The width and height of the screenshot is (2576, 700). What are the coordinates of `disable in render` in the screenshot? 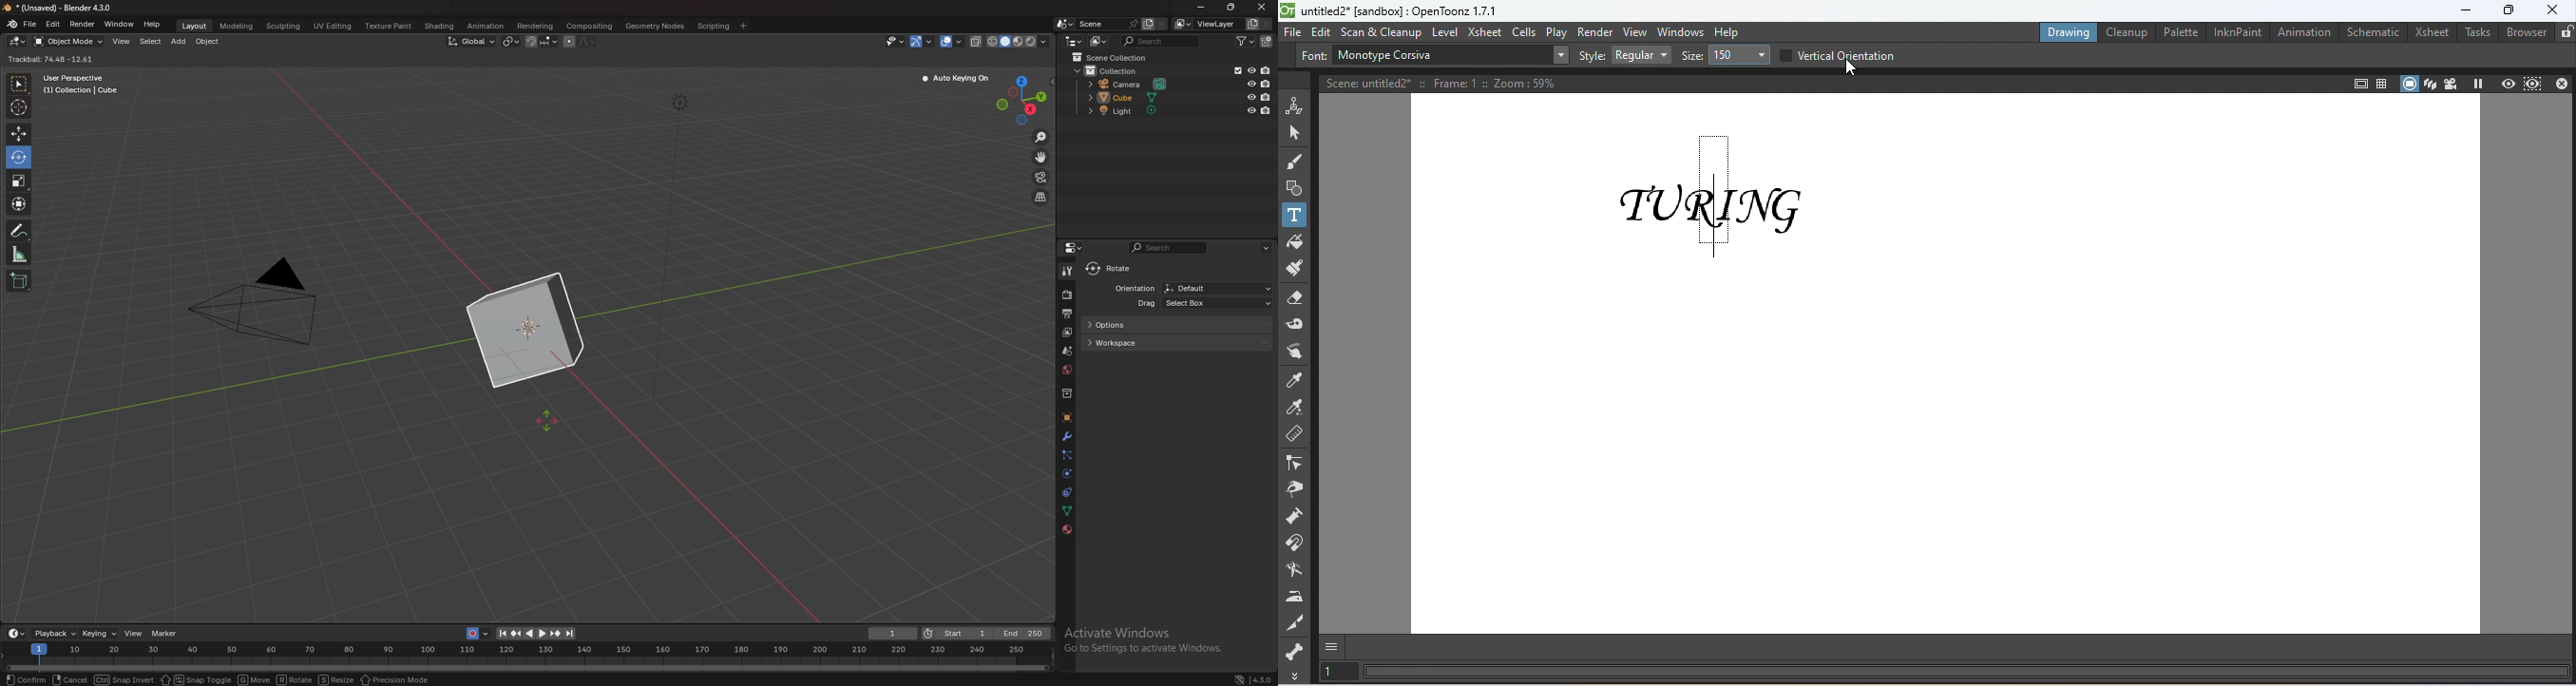 It's located at (1267, 70).